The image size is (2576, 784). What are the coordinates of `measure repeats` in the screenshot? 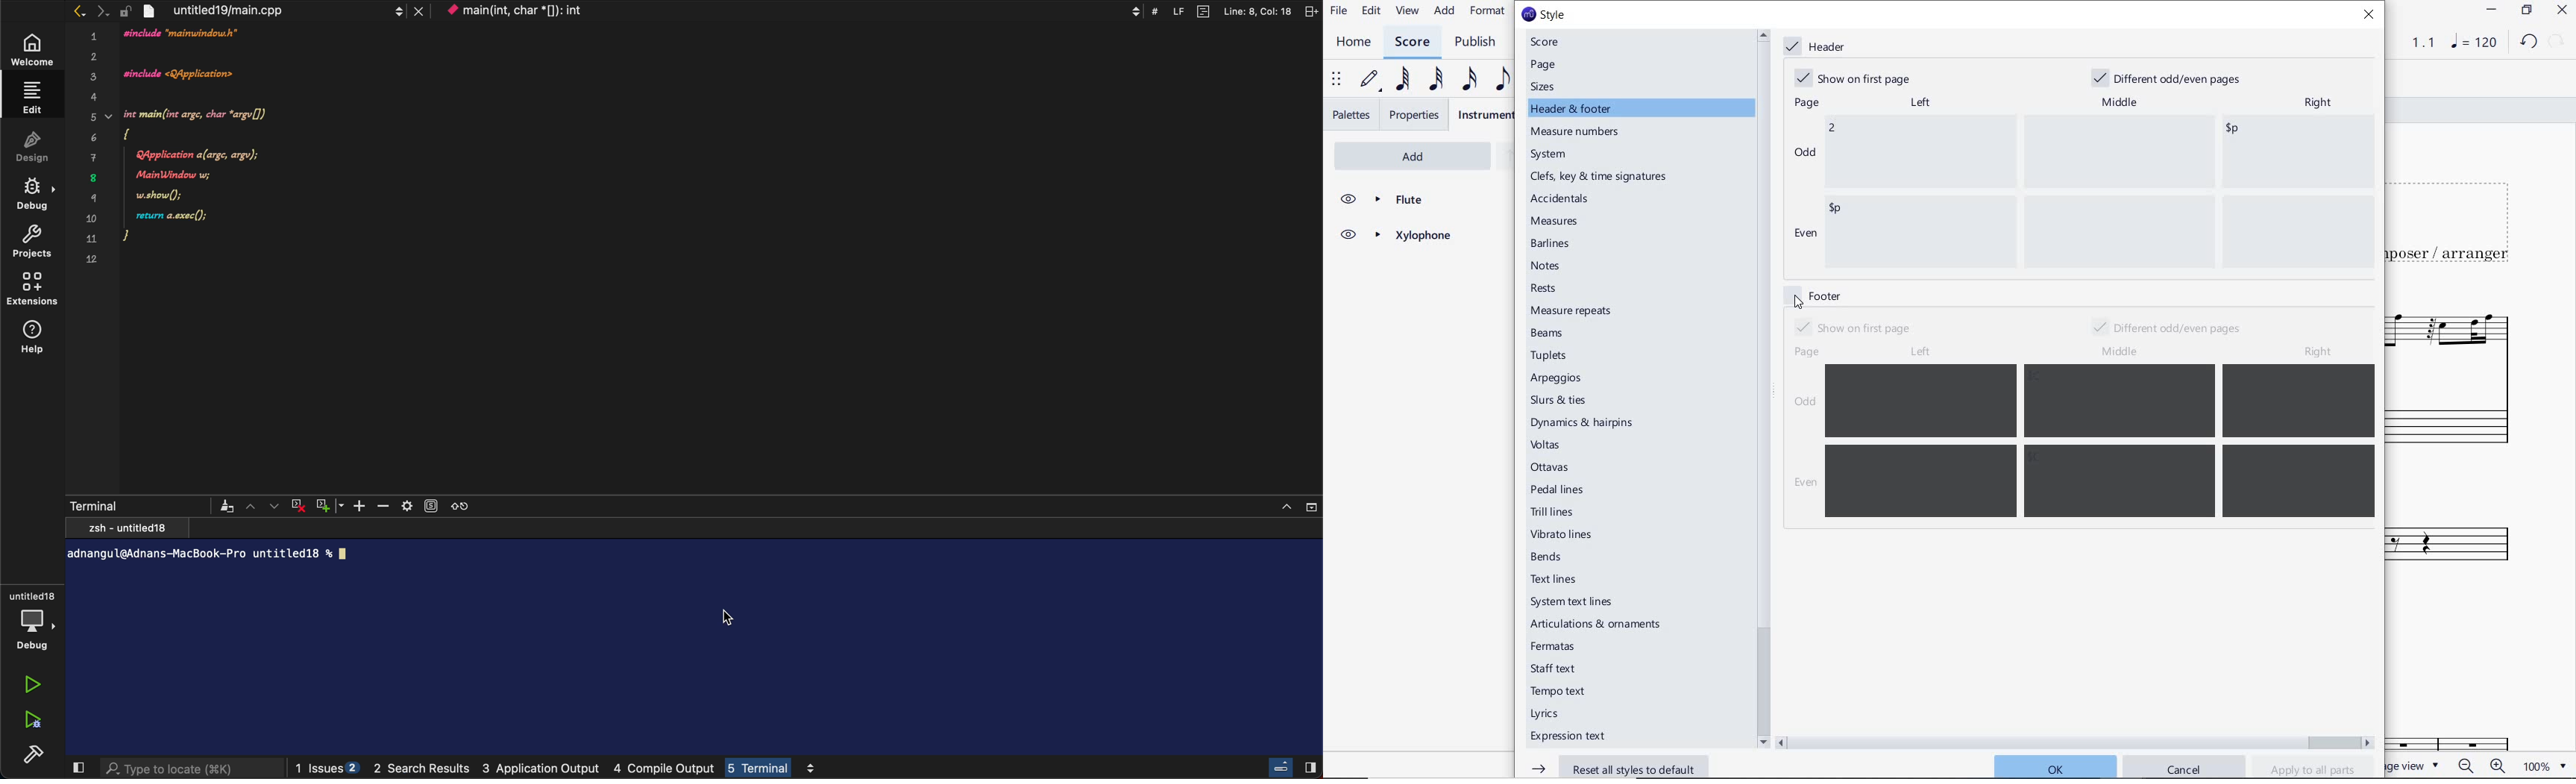 It's located at (1571, 310).